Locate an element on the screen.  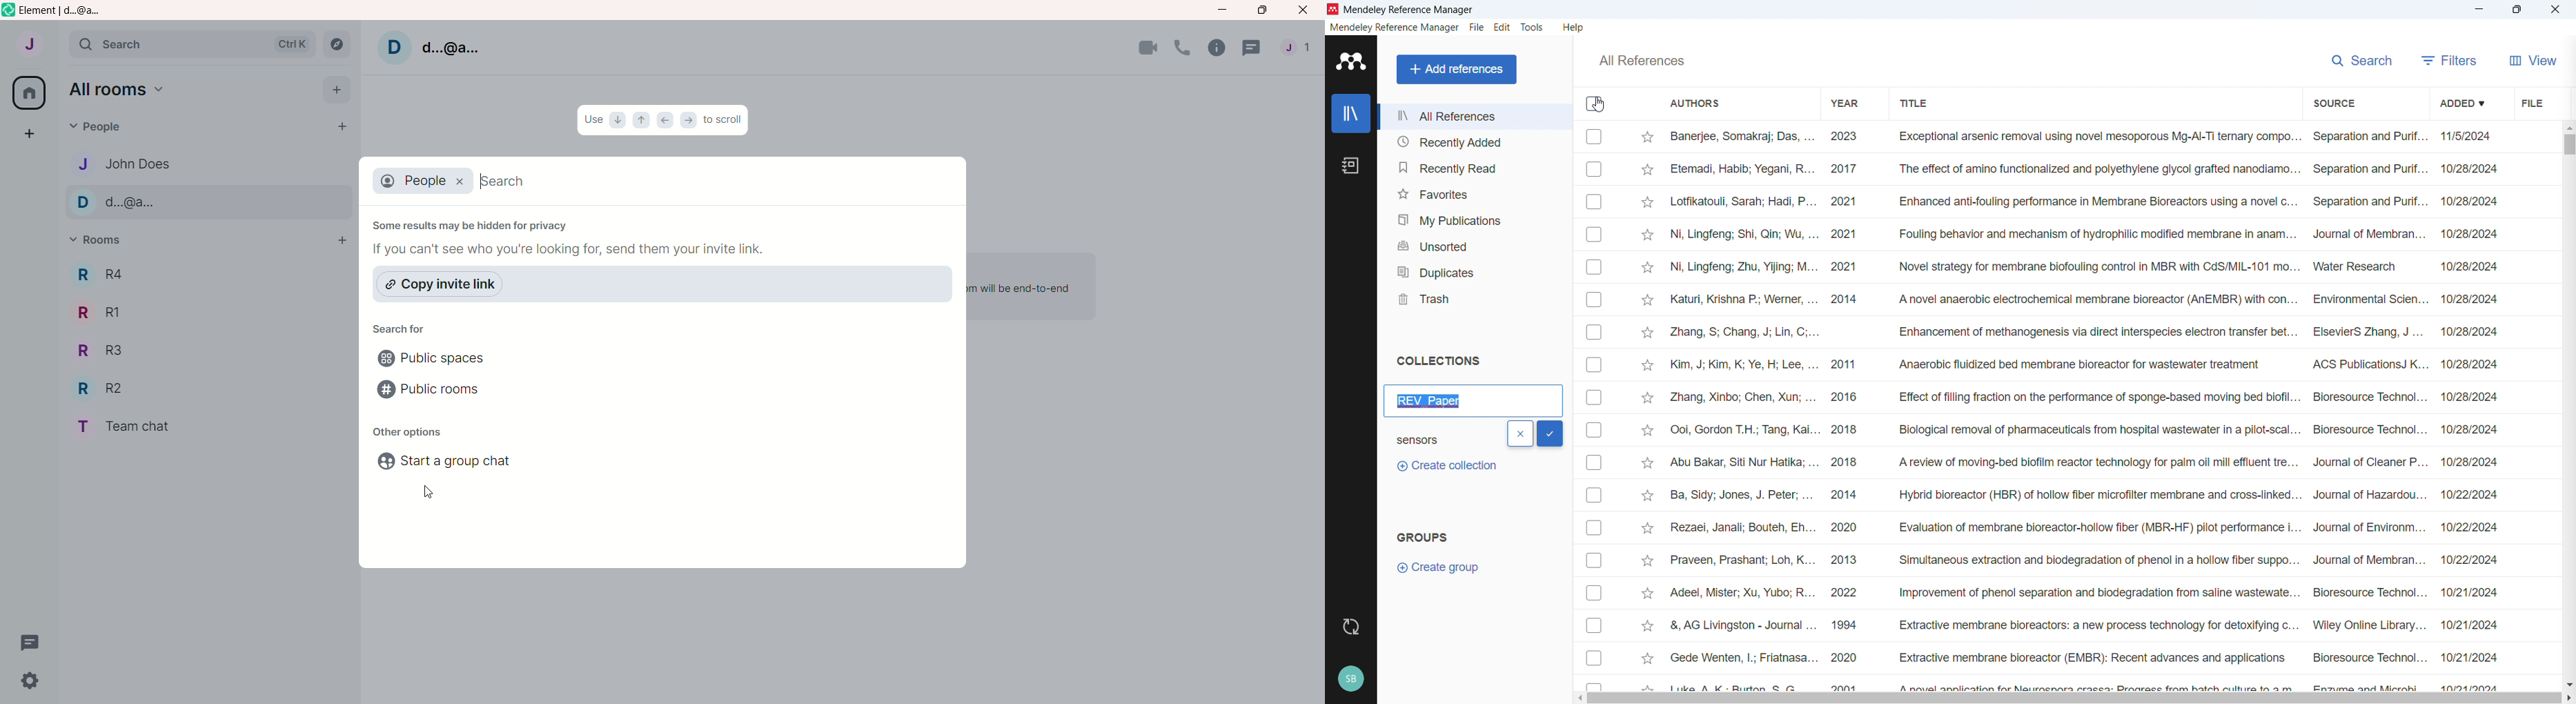
start a group chat is located at coordinates (448, 460).